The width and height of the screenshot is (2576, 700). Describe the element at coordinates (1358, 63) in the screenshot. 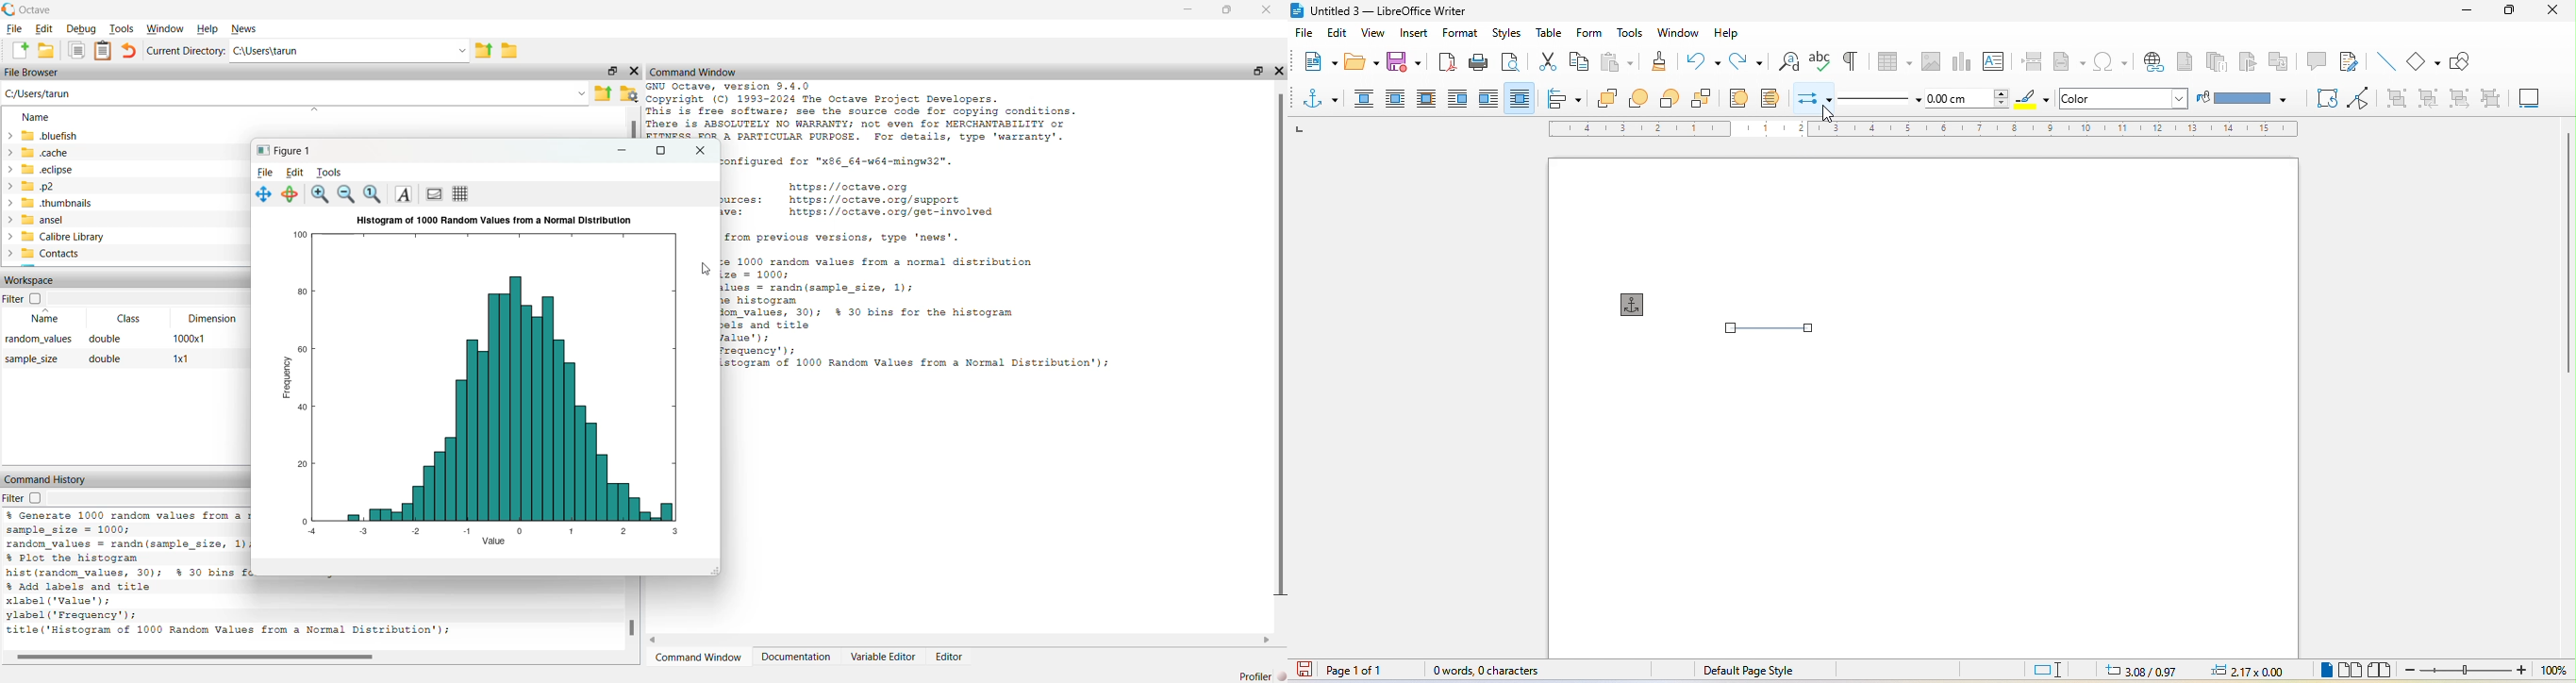

I see `open` at that location.